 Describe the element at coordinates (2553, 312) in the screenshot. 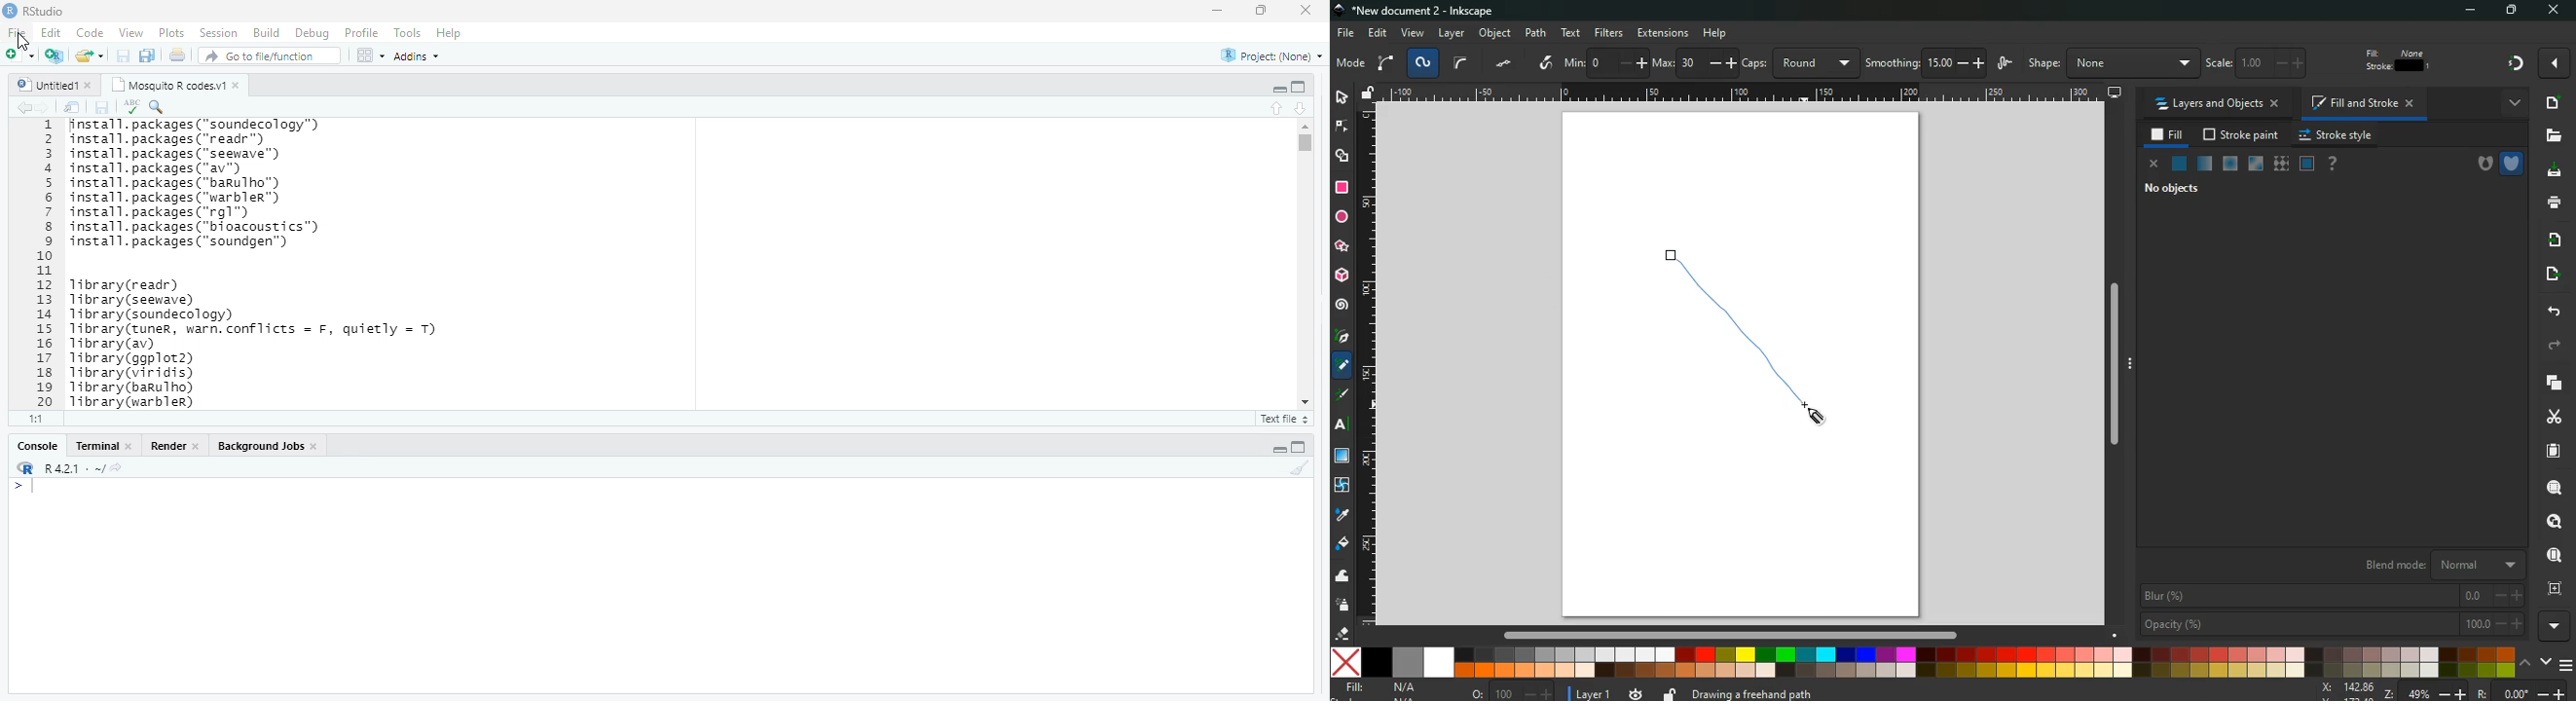

I see `back` at that location.